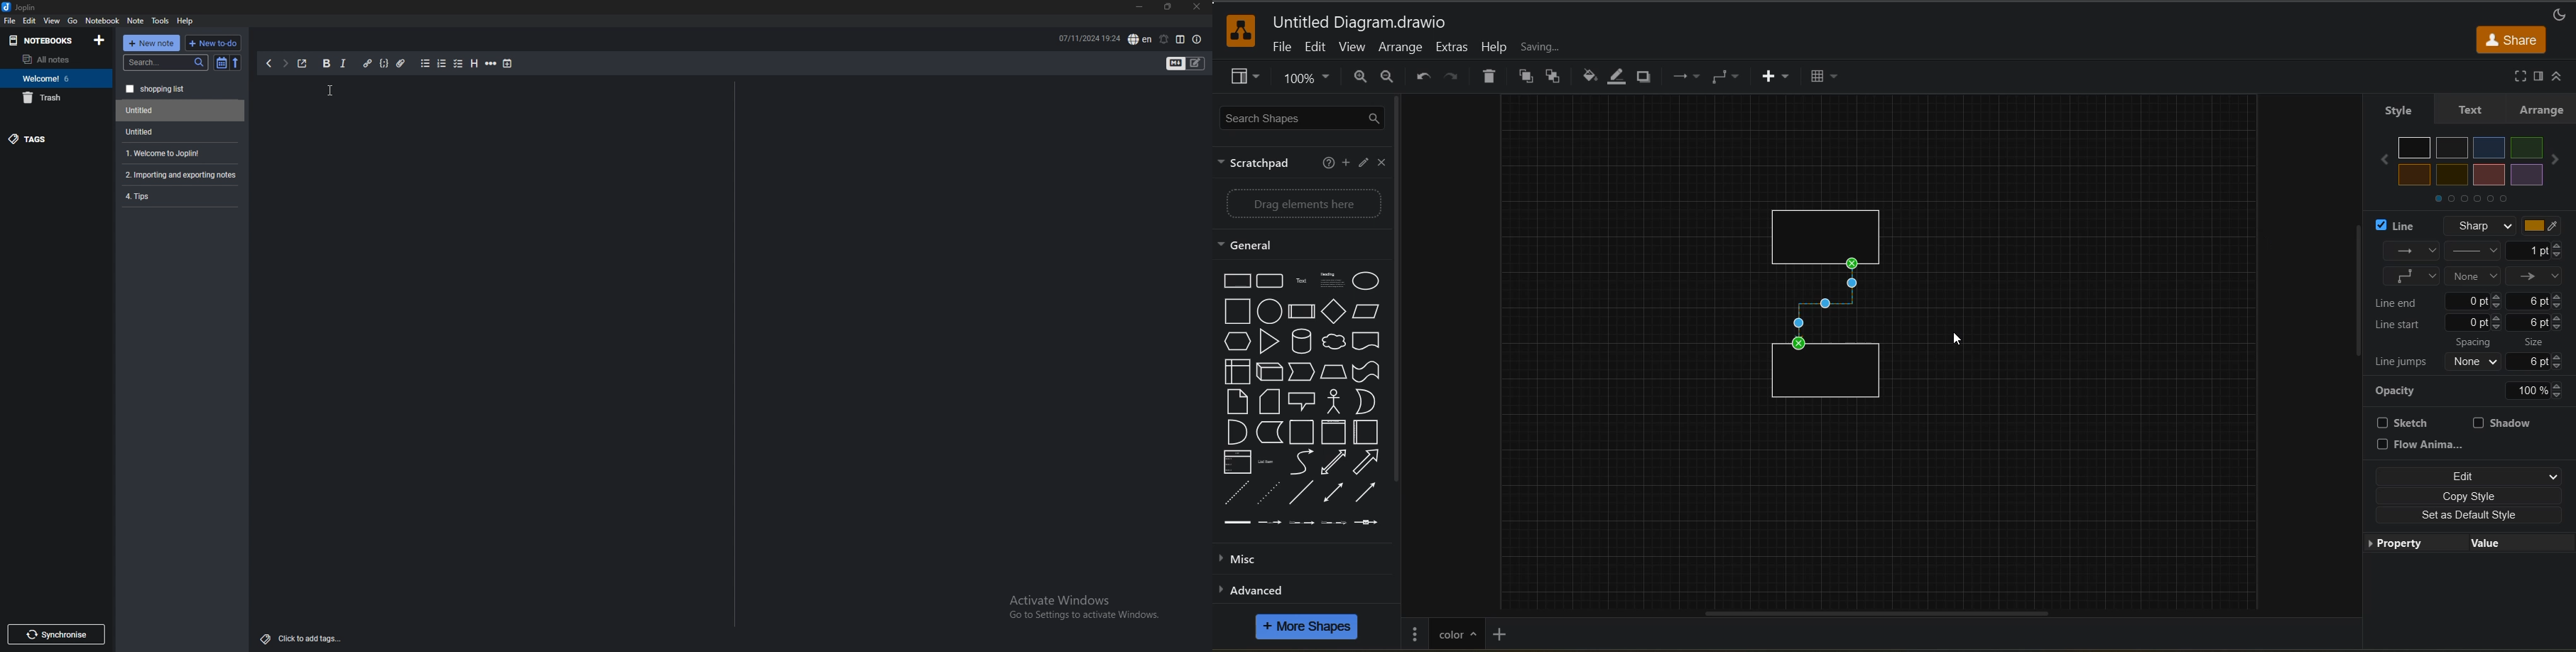 This screenshot has width=2576, height=672. Describe the element at coordinates (1140, 39) in the screenshot. I see `spell check` at that location.